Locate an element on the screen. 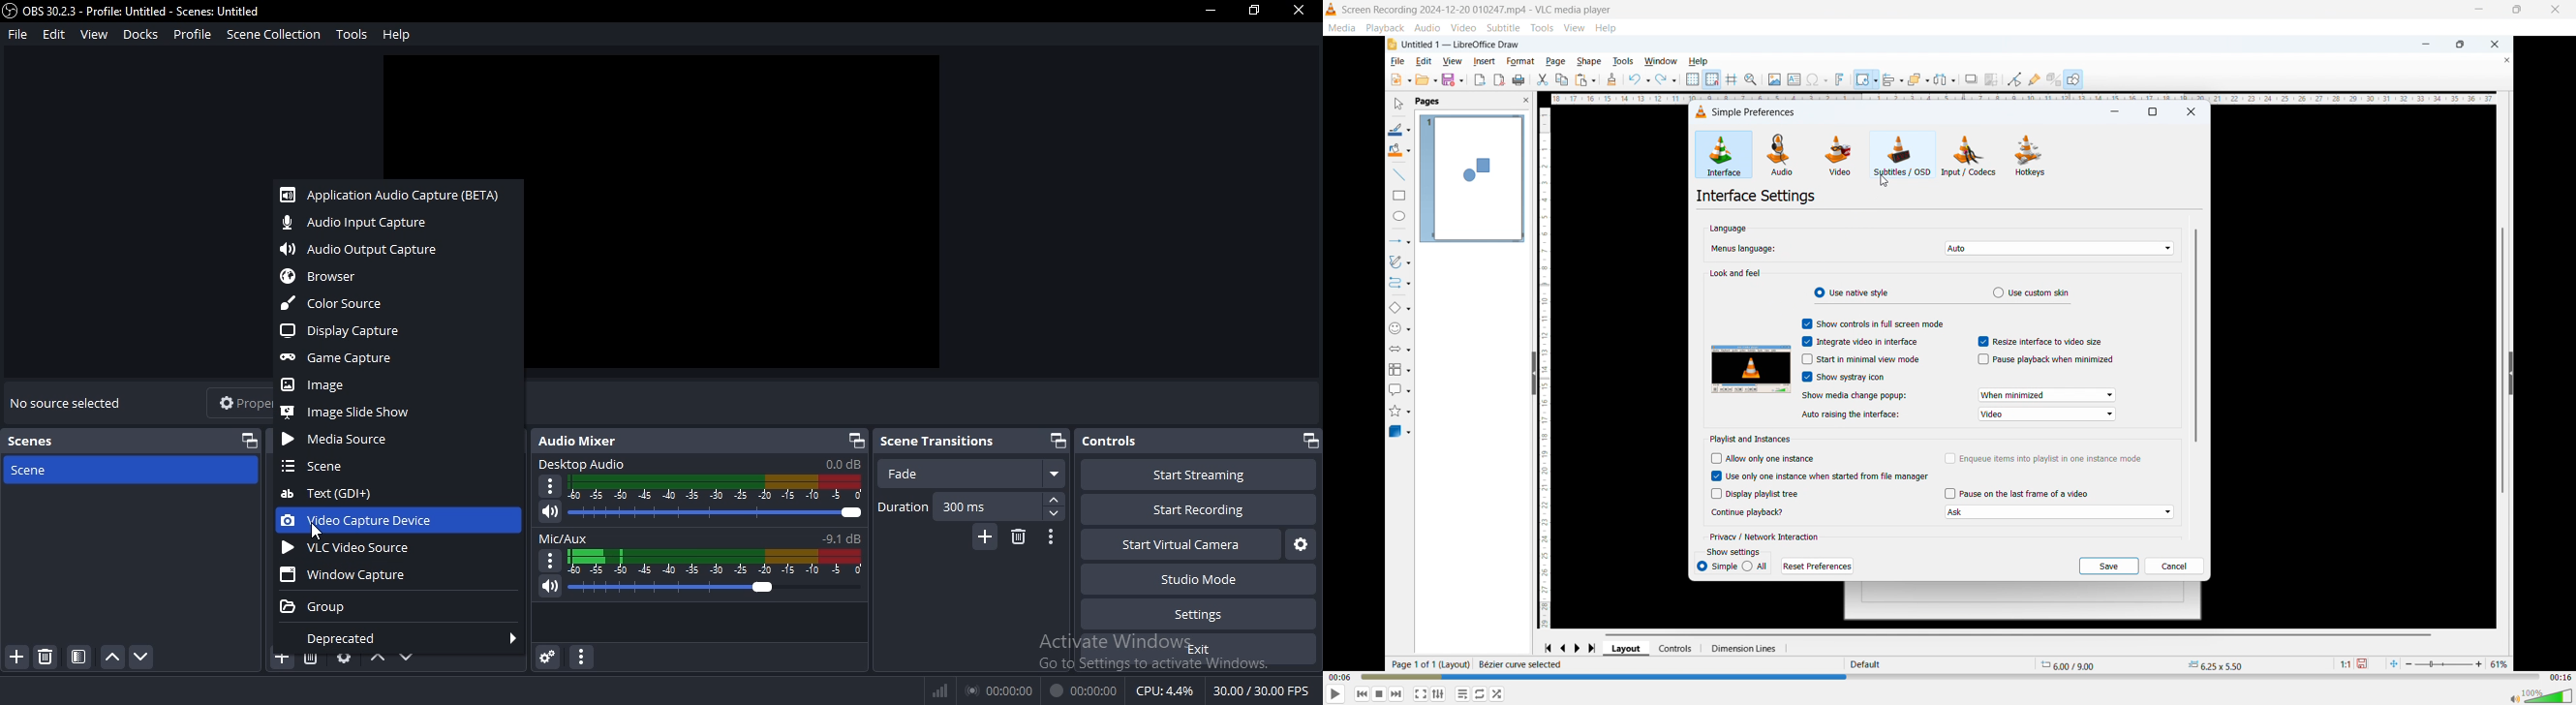  display capture is located at coordinates (350, 331).